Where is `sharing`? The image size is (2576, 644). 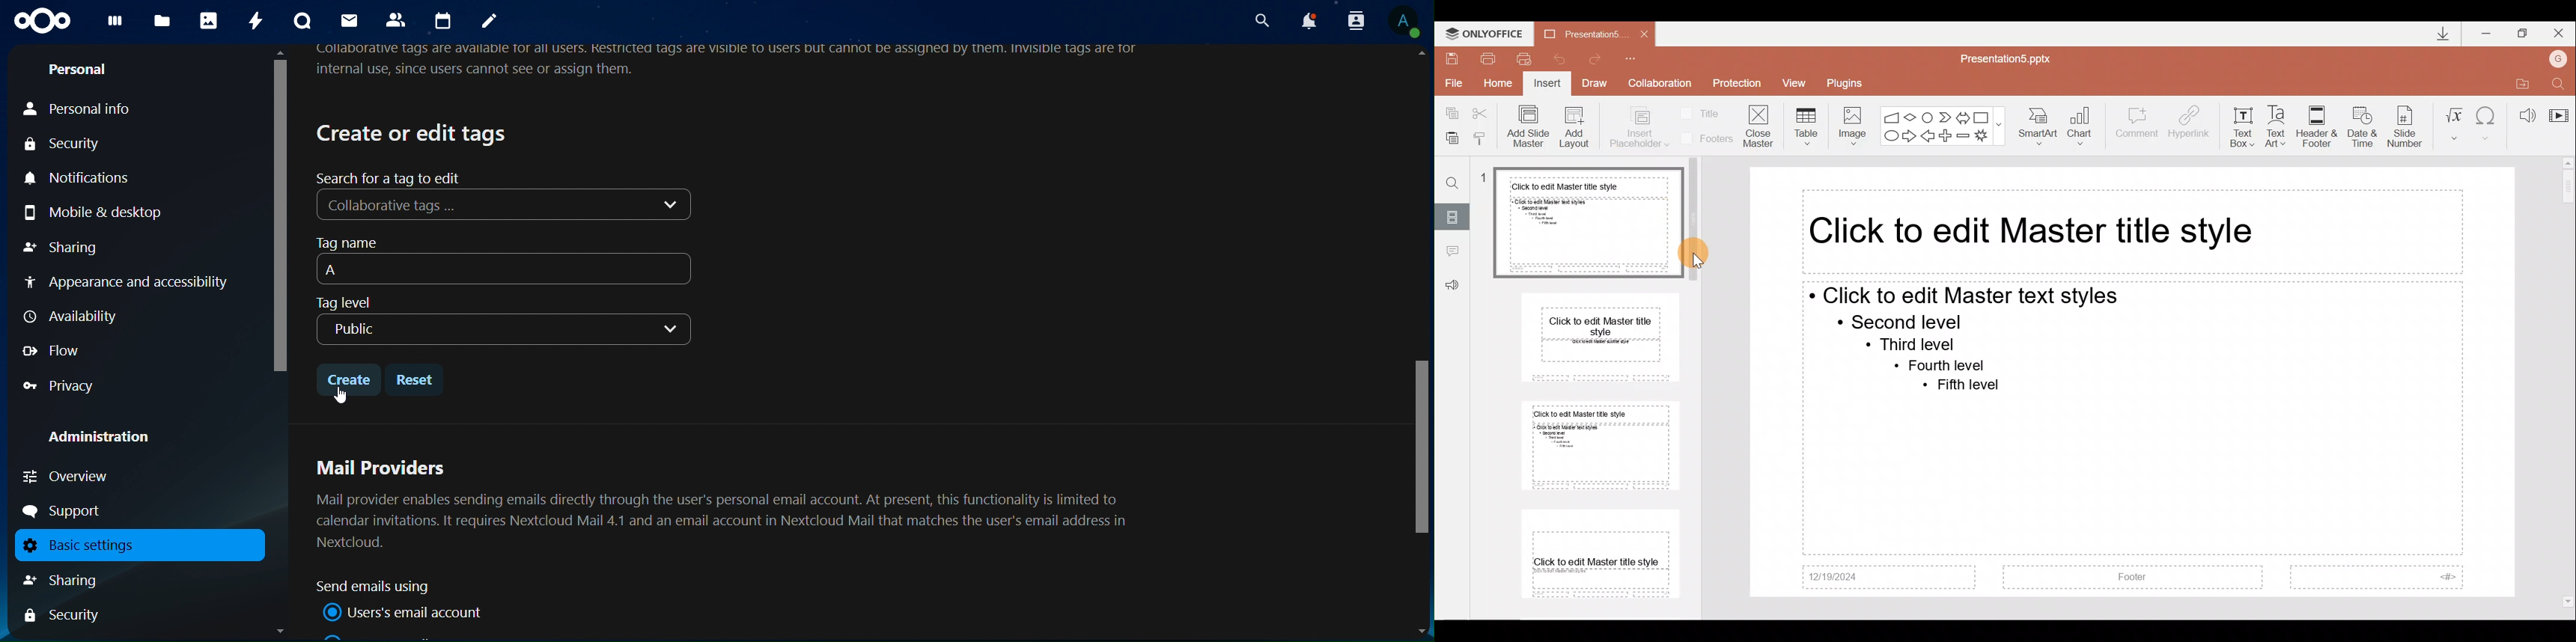 sharing is located at coordinates (64, 246).